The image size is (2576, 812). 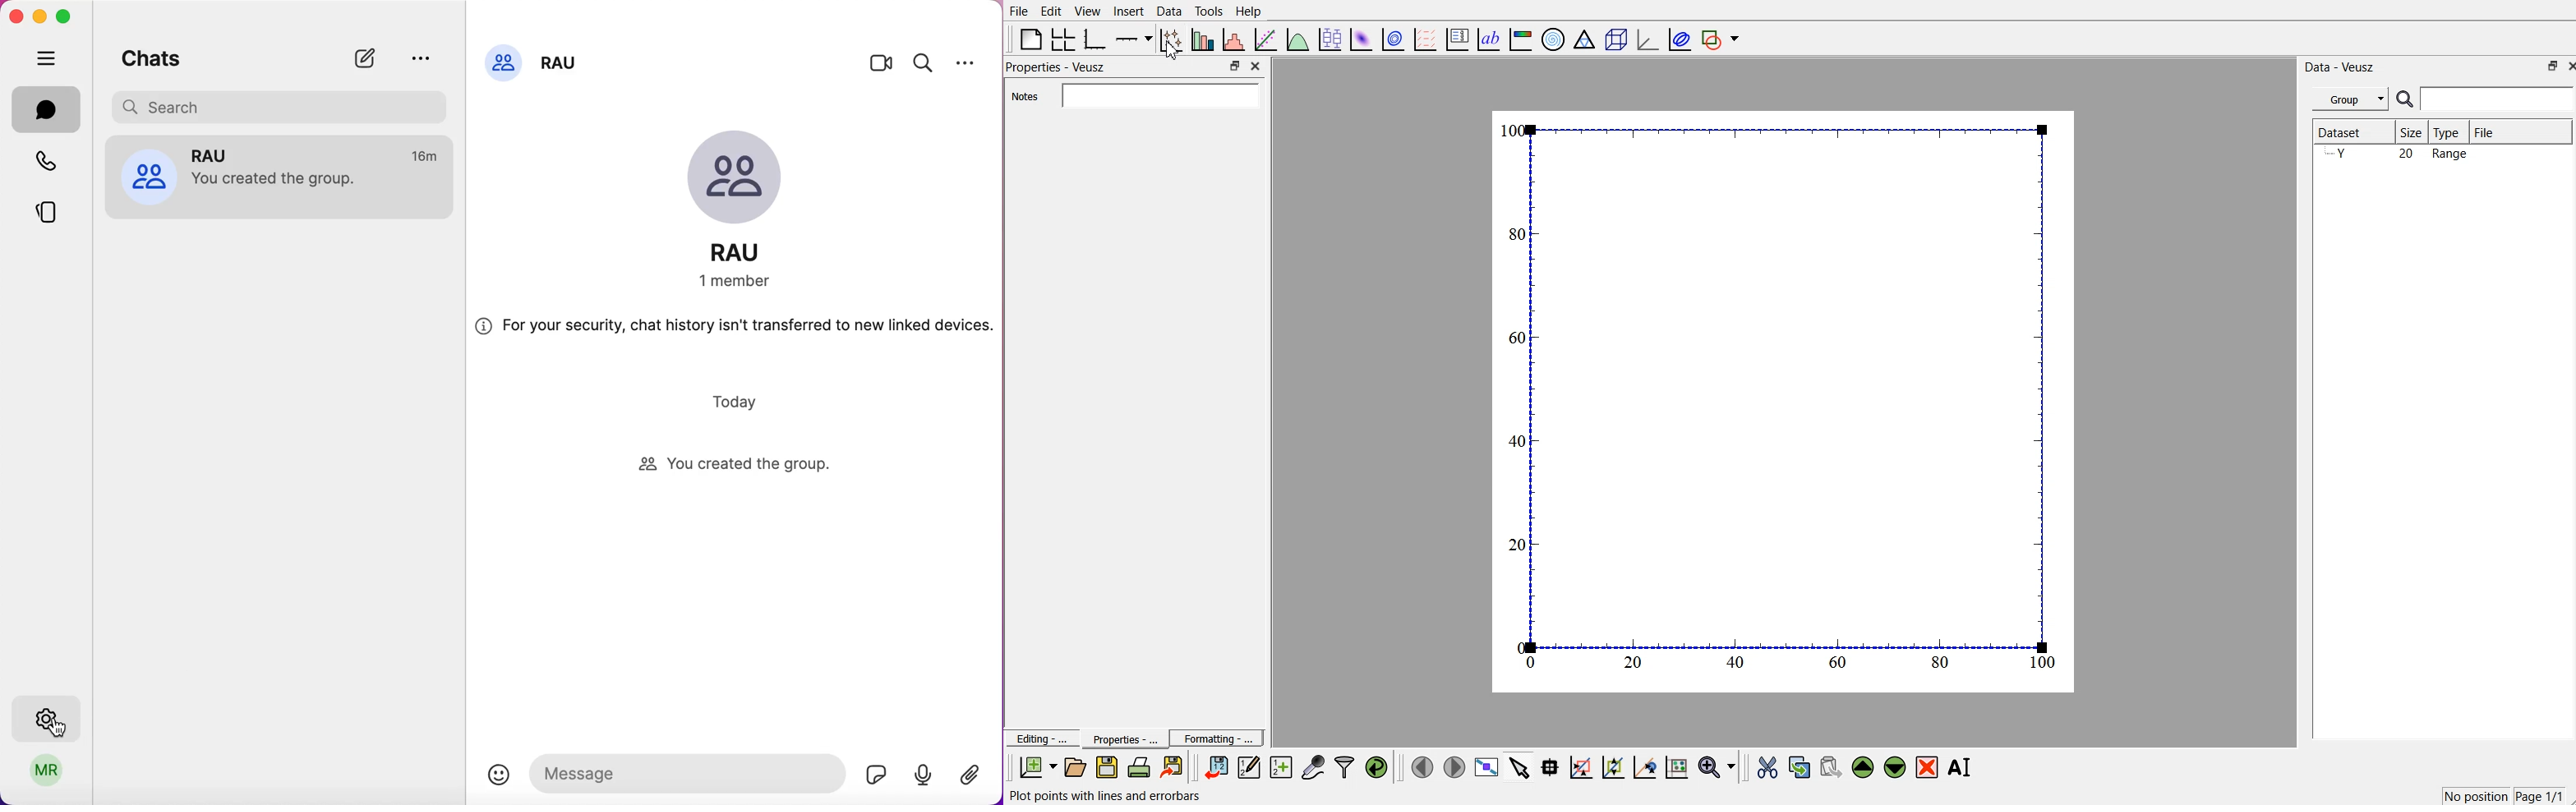 What do you see at coordinates (1961, 767) in the screenshot?
I see `rename the selected widget` at bounding box center [1961, 767].